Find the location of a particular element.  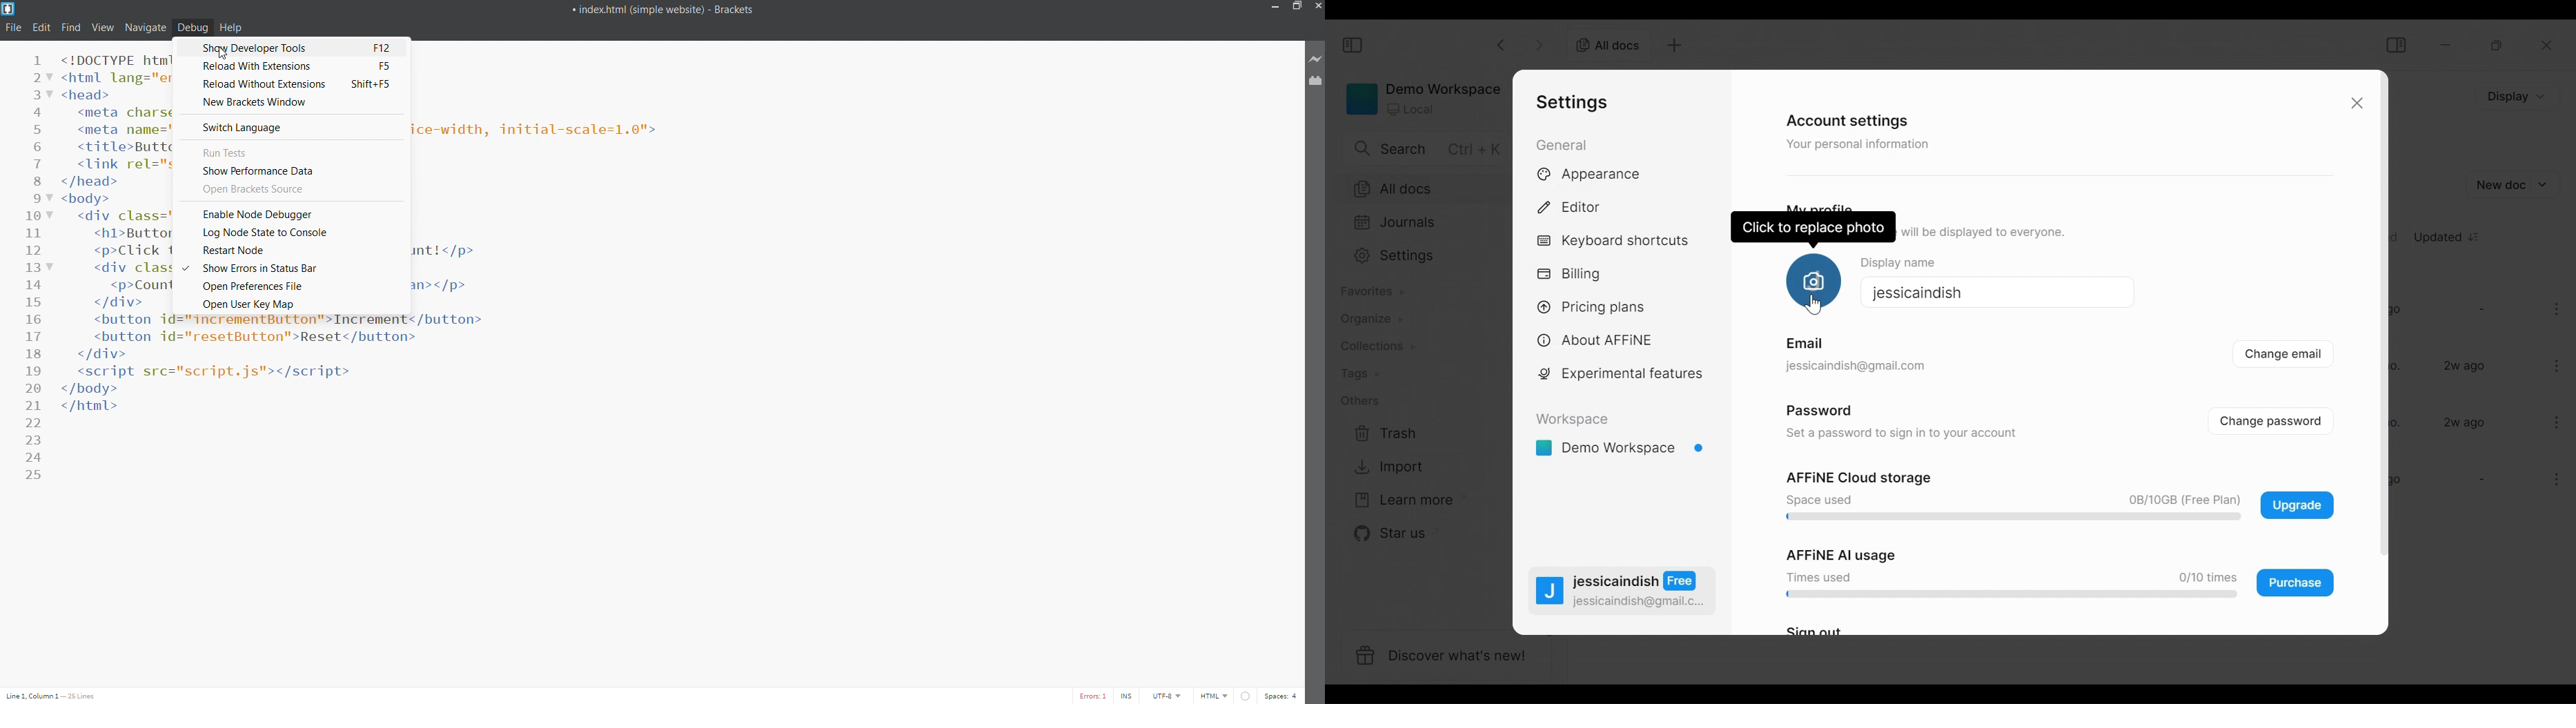

General is located at coordinates (1561, 144).